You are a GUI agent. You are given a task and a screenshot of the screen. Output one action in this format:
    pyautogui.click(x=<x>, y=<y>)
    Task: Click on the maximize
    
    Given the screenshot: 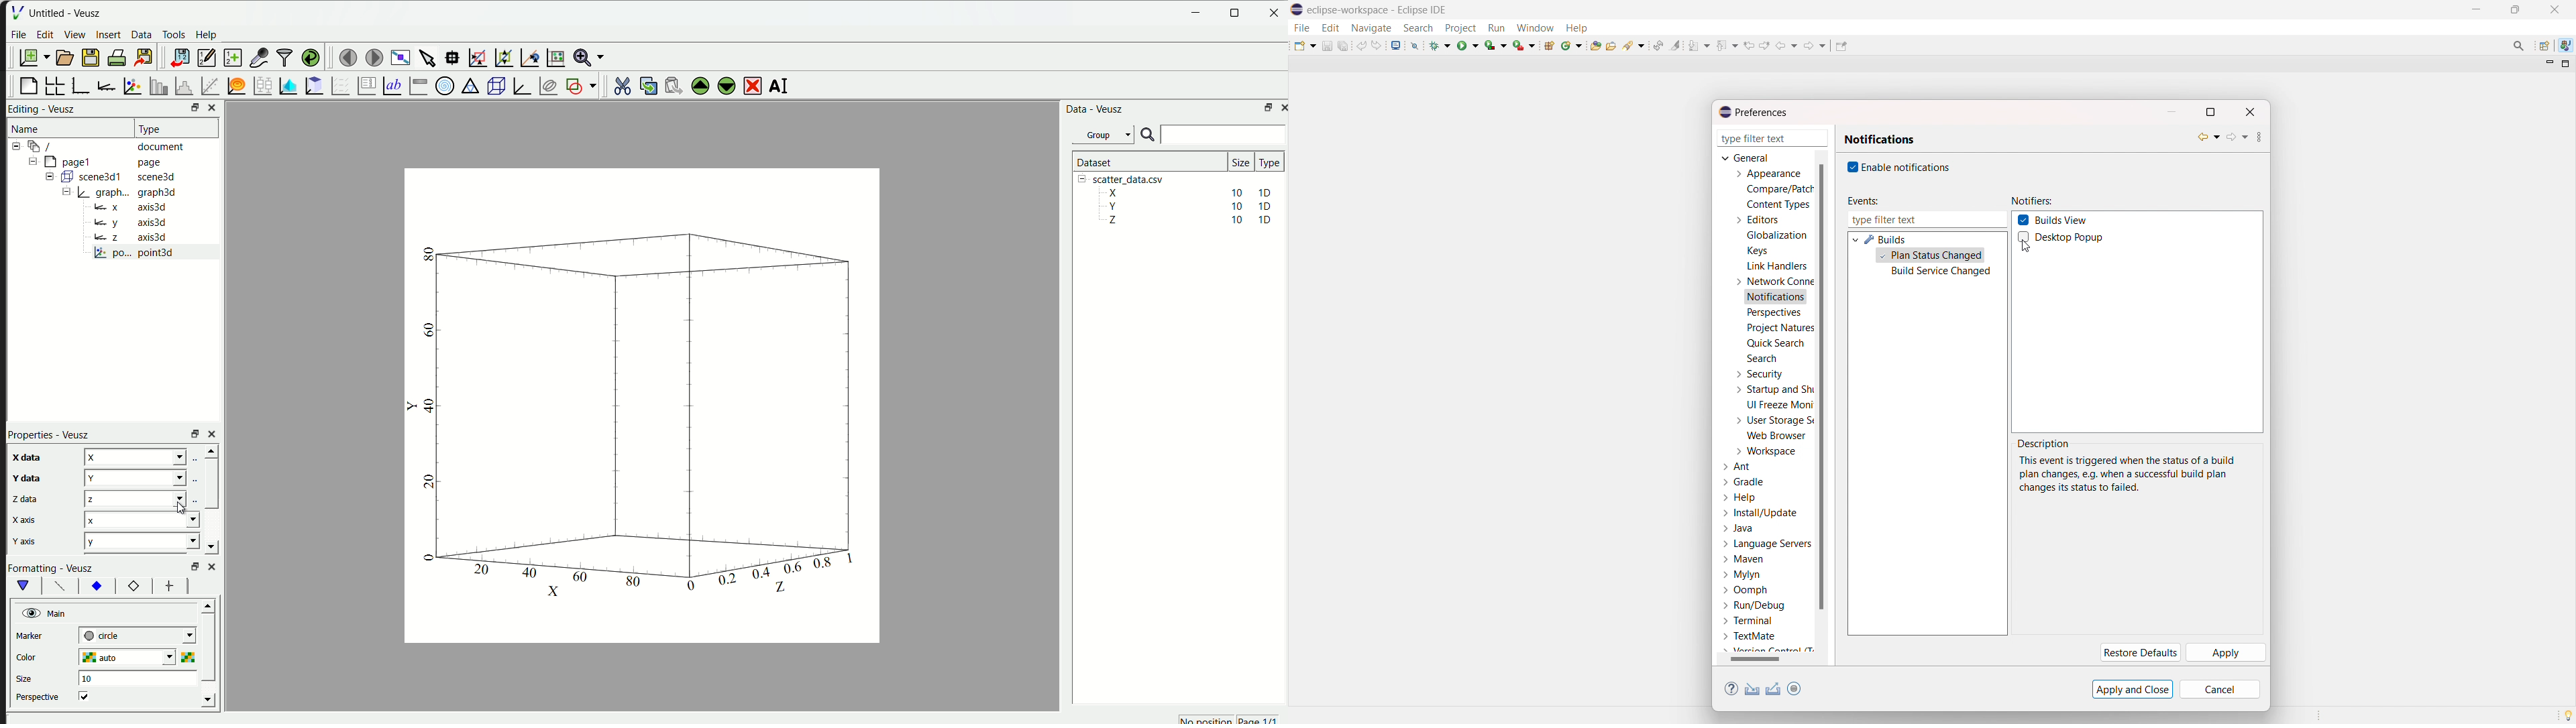 What is the action you would take?
    pyautogui.click(x=1265, y=106)
    